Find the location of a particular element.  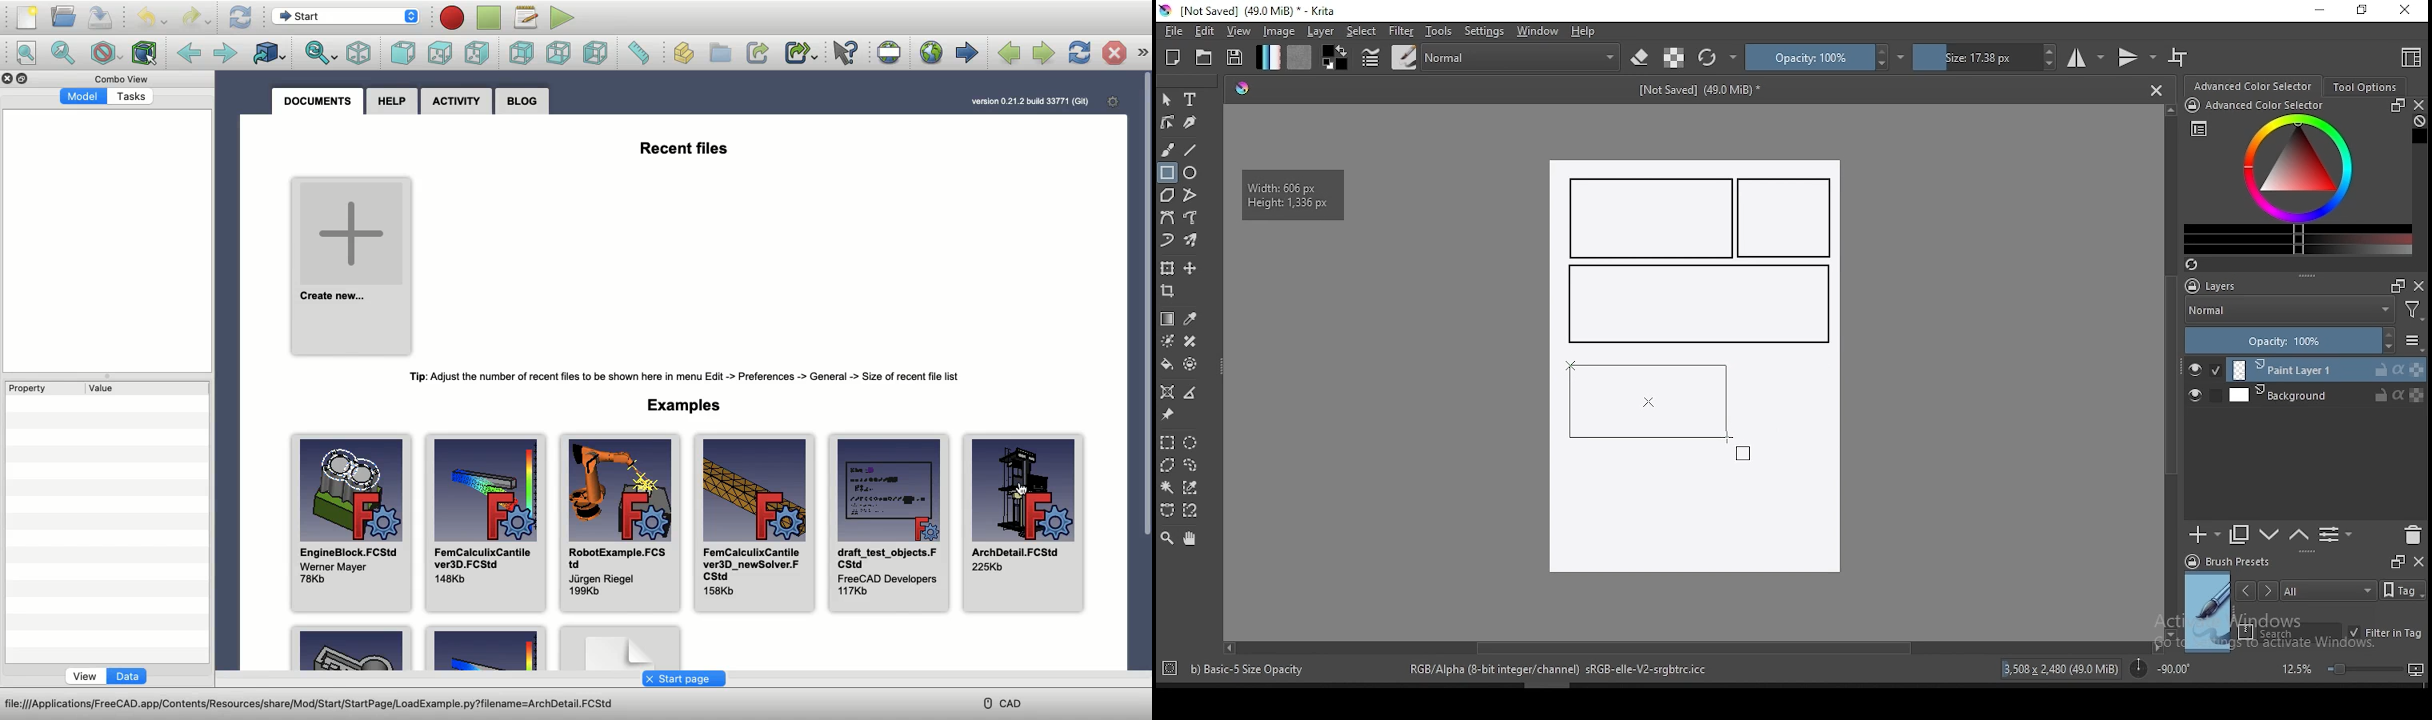

 is located at coordinates (188, 54).